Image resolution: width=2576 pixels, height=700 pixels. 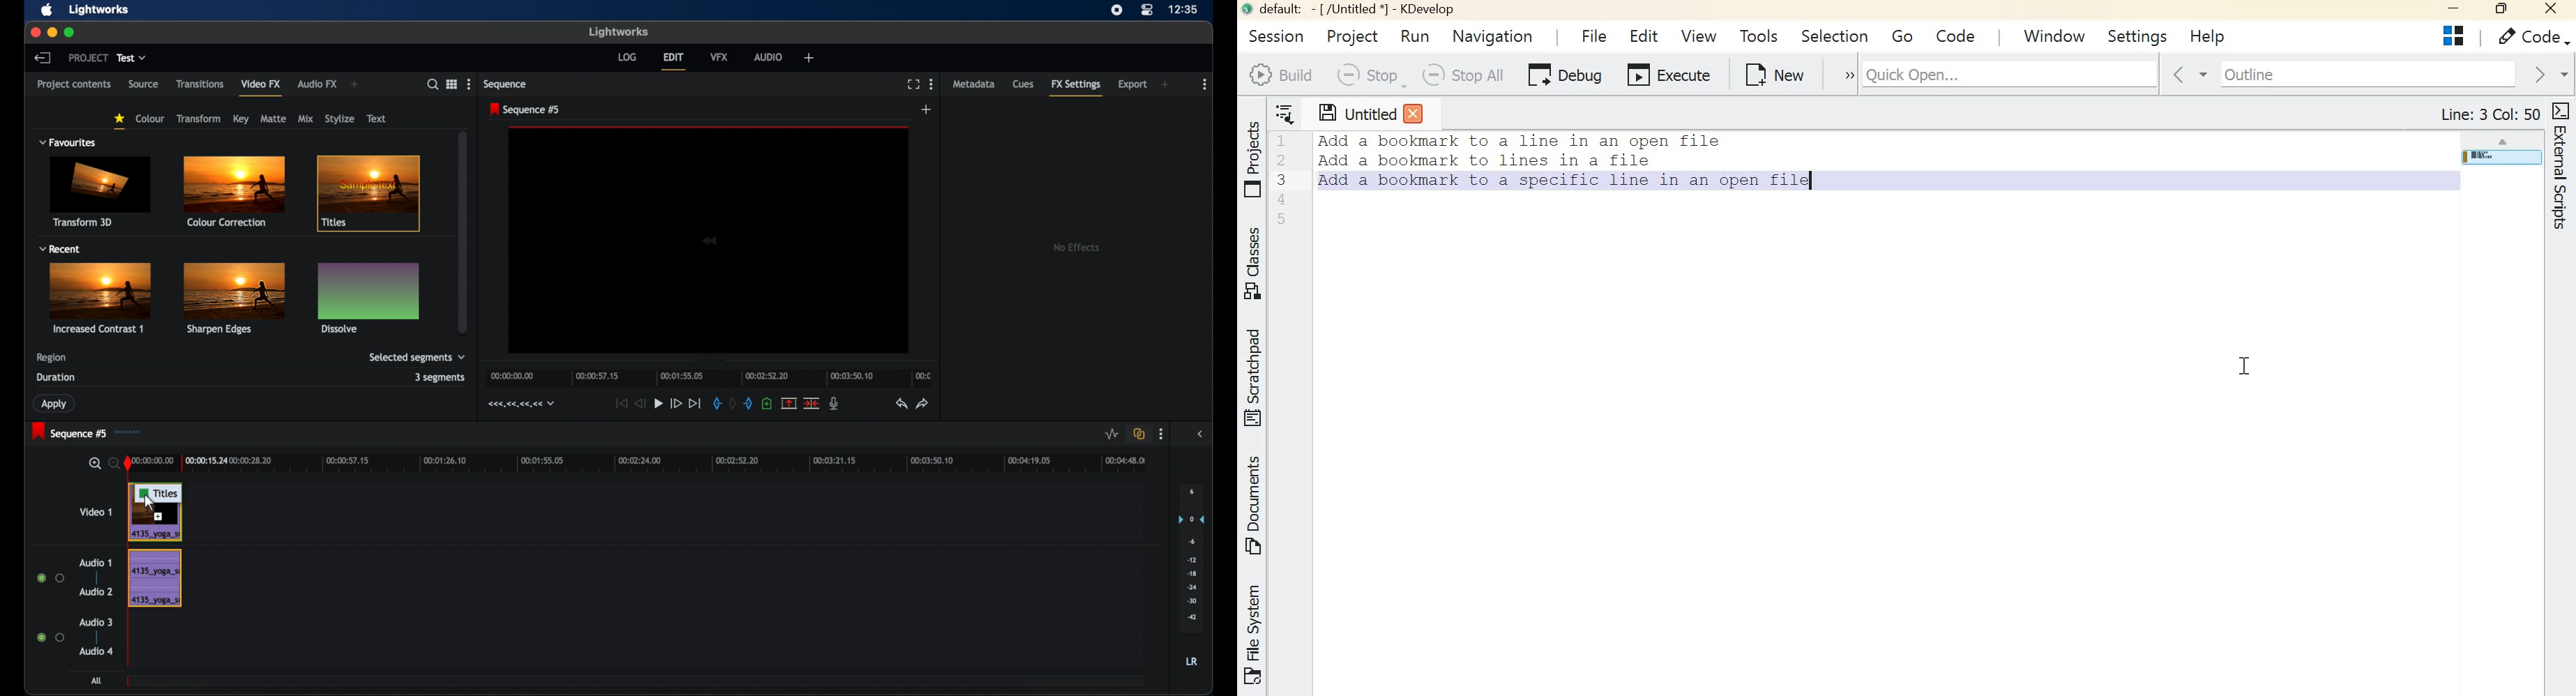 What do you see at coordinates (1757, 36) in the screenshot?
I see `Tools` at bounding box center [1757, 36].